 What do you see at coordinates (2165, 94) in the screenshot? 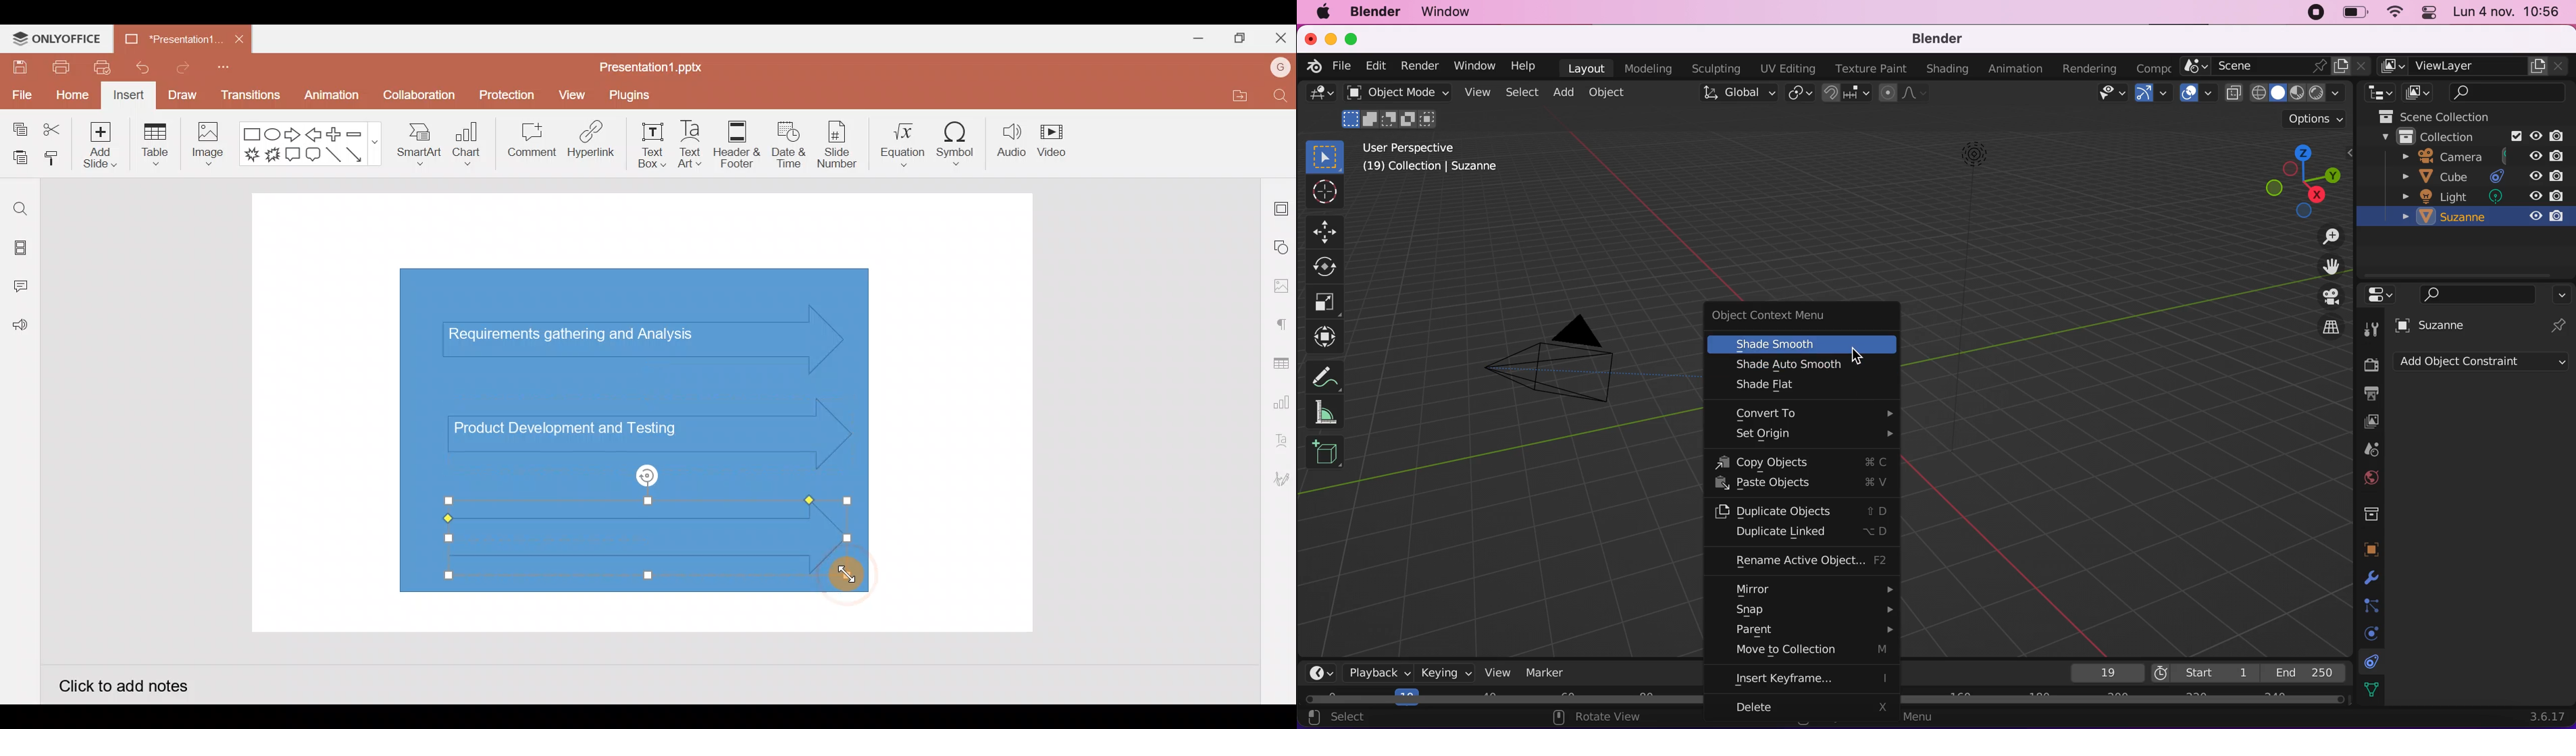
I see `Gizmos` at bounding box center [2165, 94].